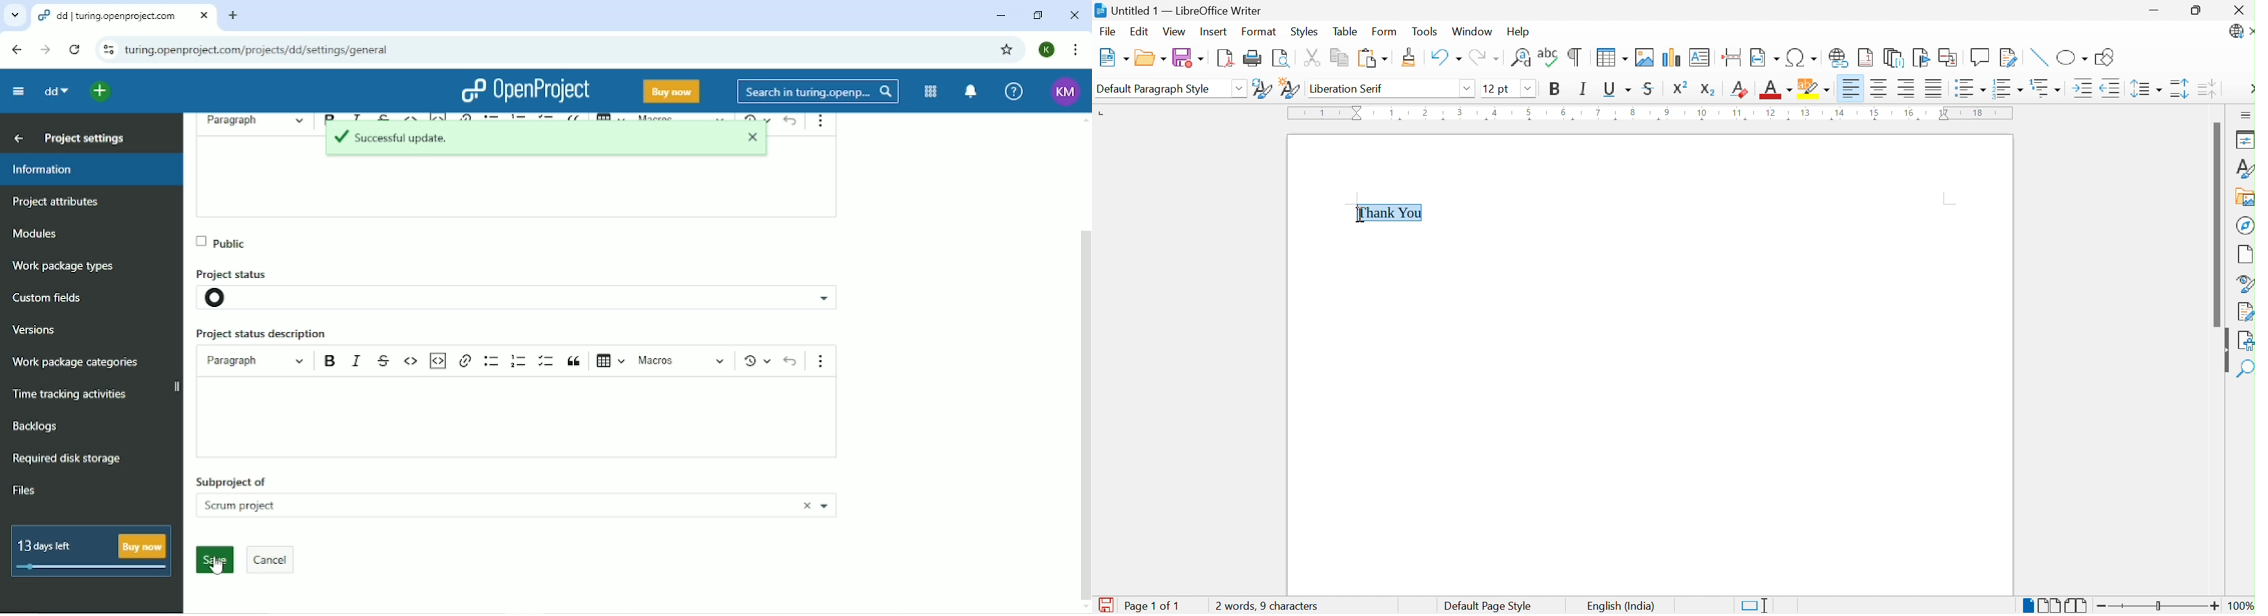 This screenshot has width=2268, height=616. I want to click on 13 days left buy now, so click(92, 552).